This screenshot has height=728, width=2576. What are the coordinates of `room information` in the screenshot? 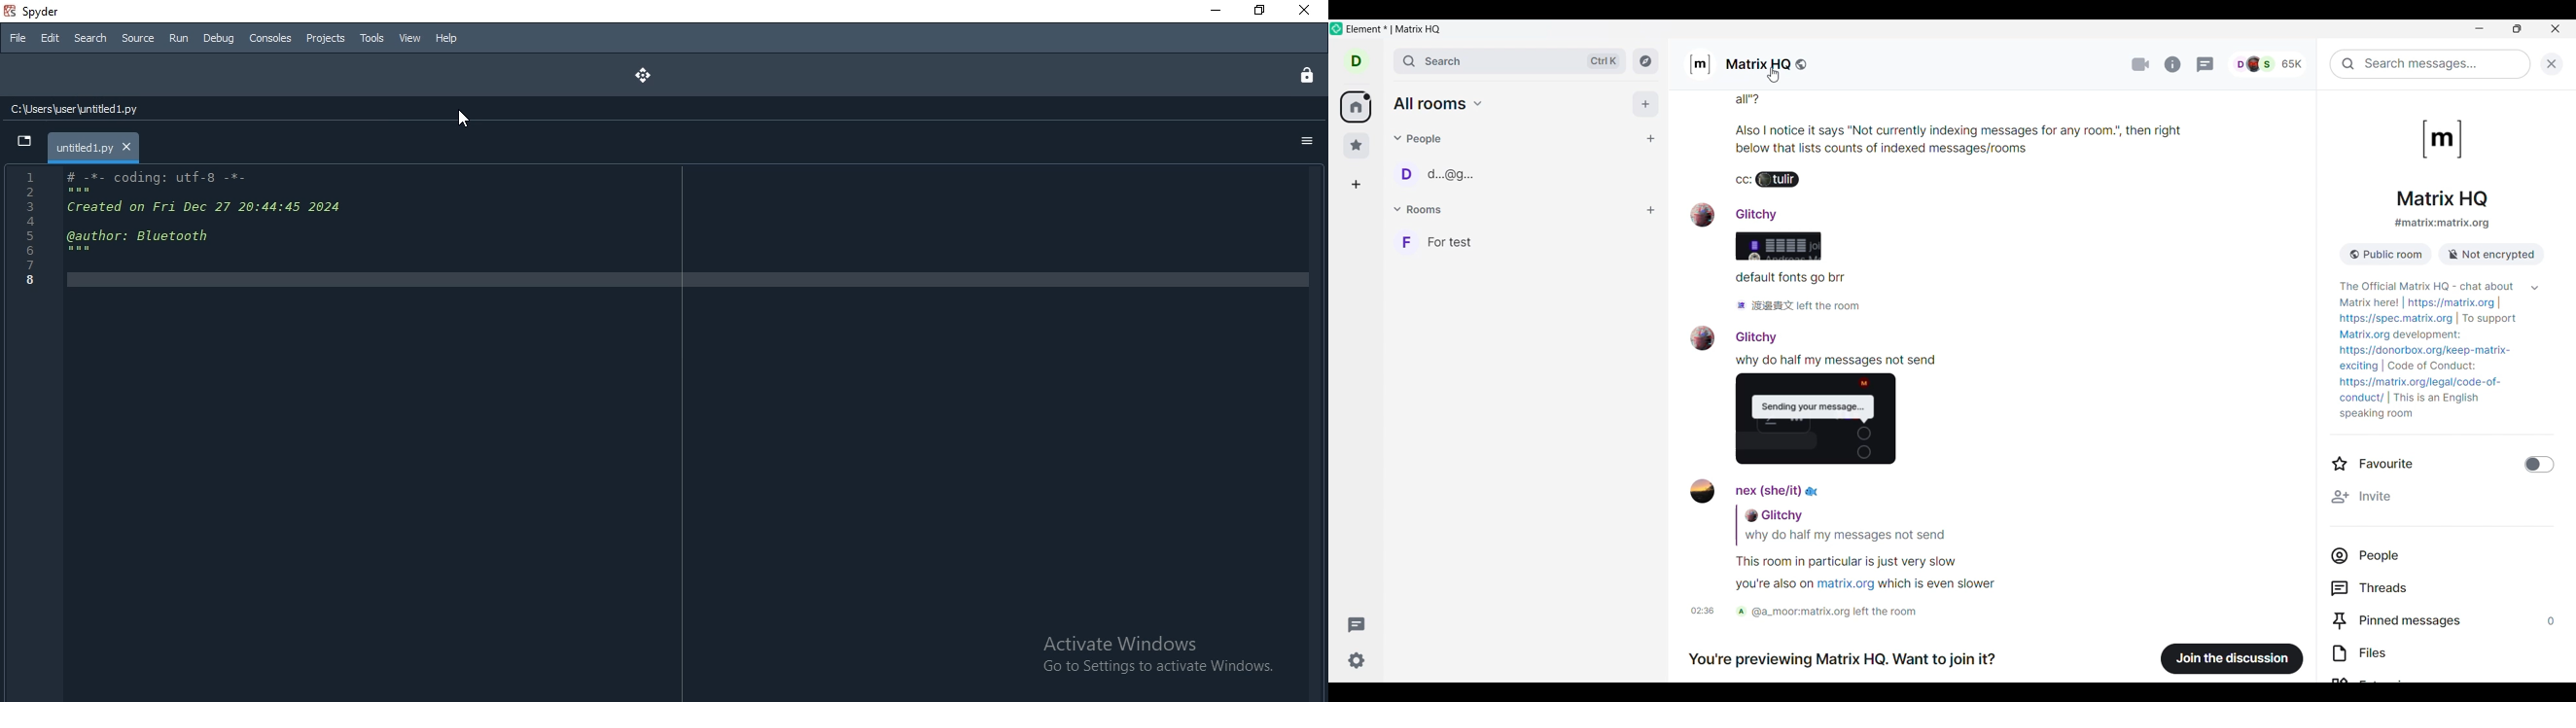 It's located at (2172, 64).